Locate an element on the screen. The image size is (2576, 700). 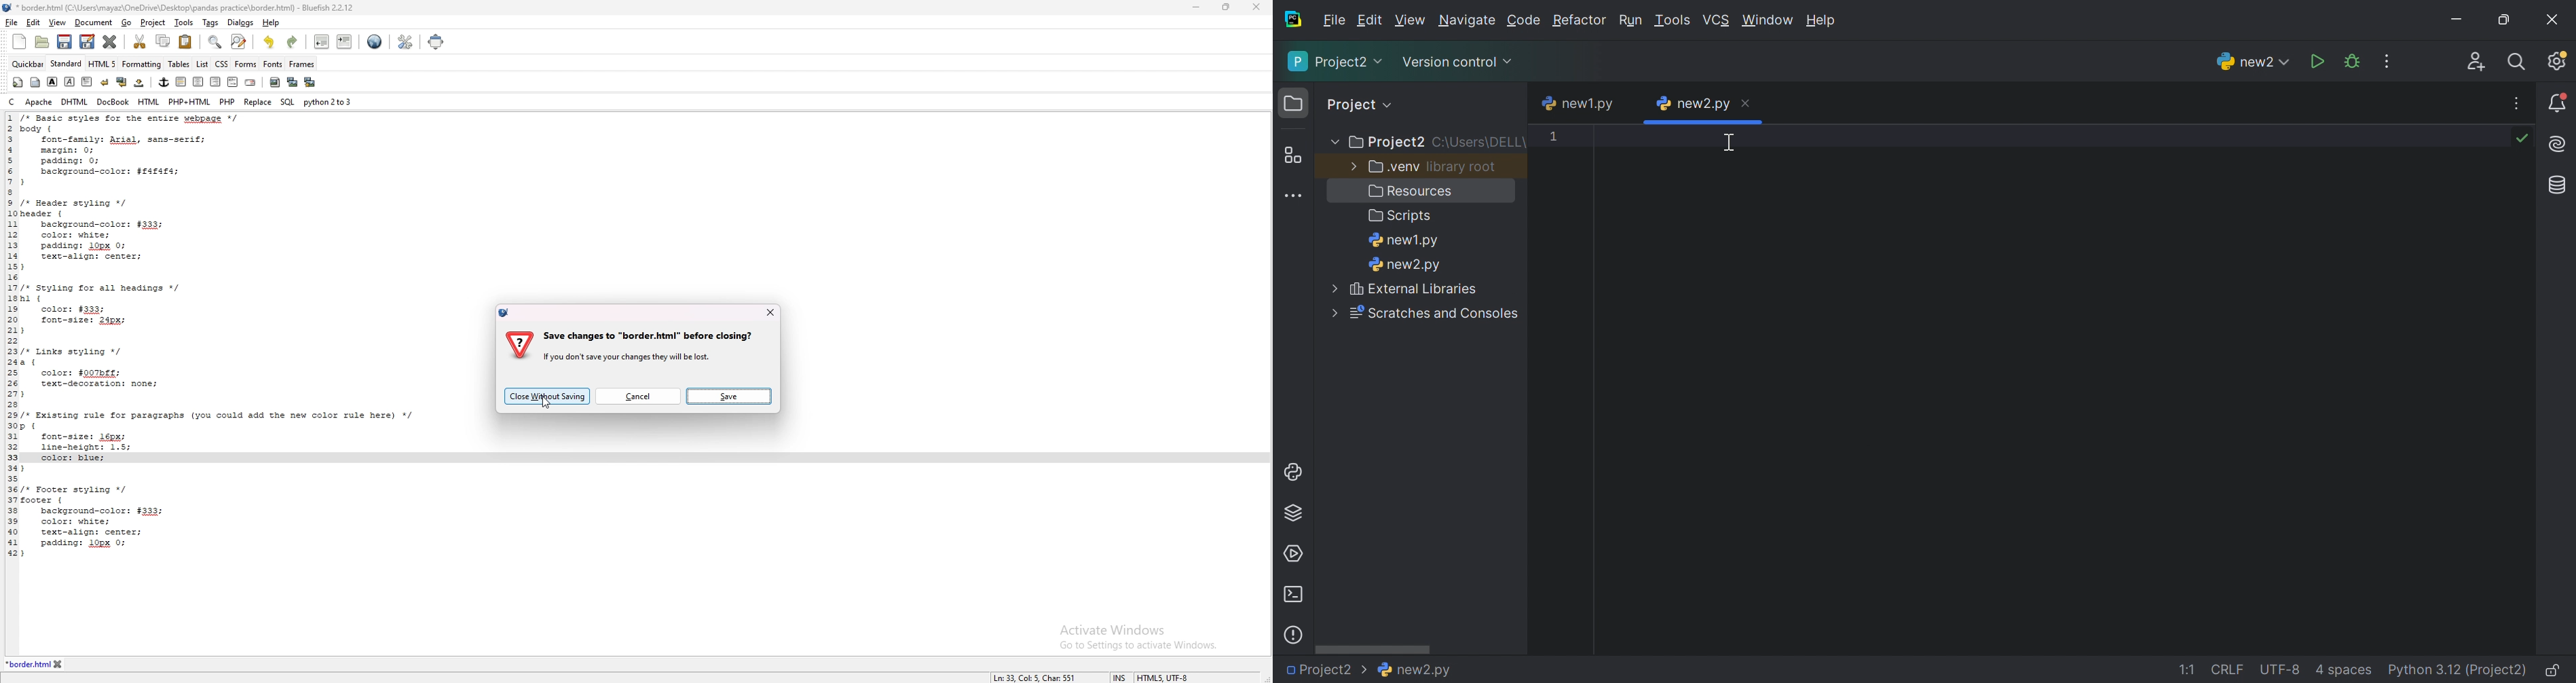
1 is located at coordinates (1560, 142).